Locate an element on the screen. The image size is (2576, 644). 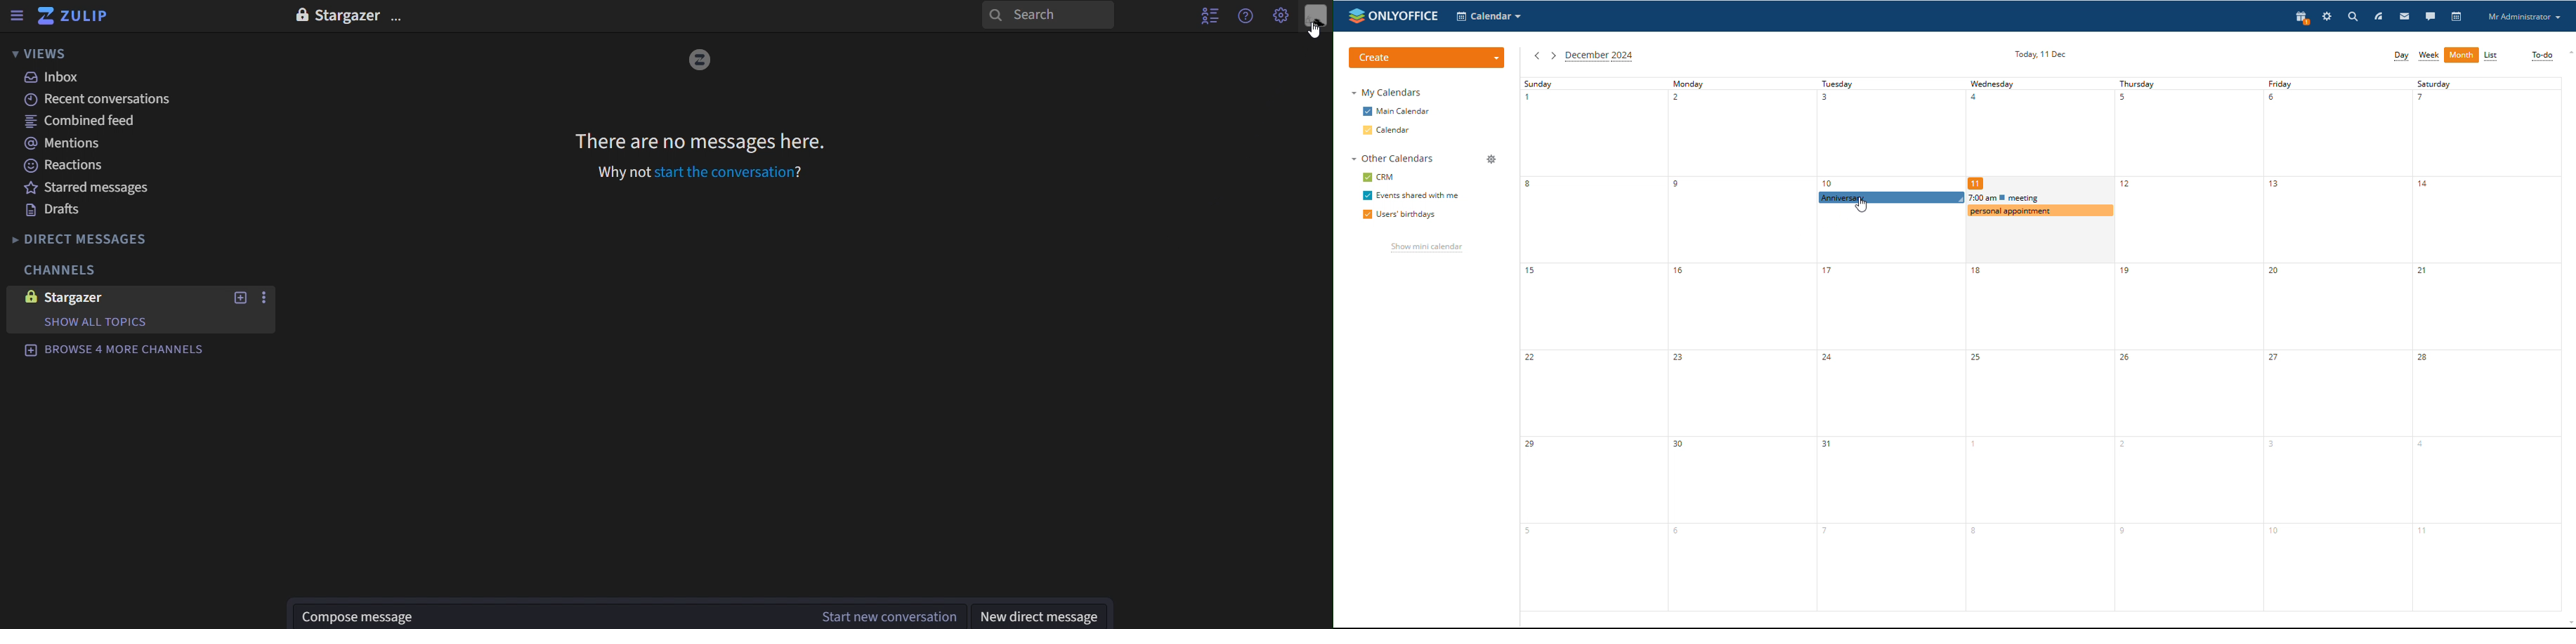
show mini calendar is located at coordinates (1426, 248).